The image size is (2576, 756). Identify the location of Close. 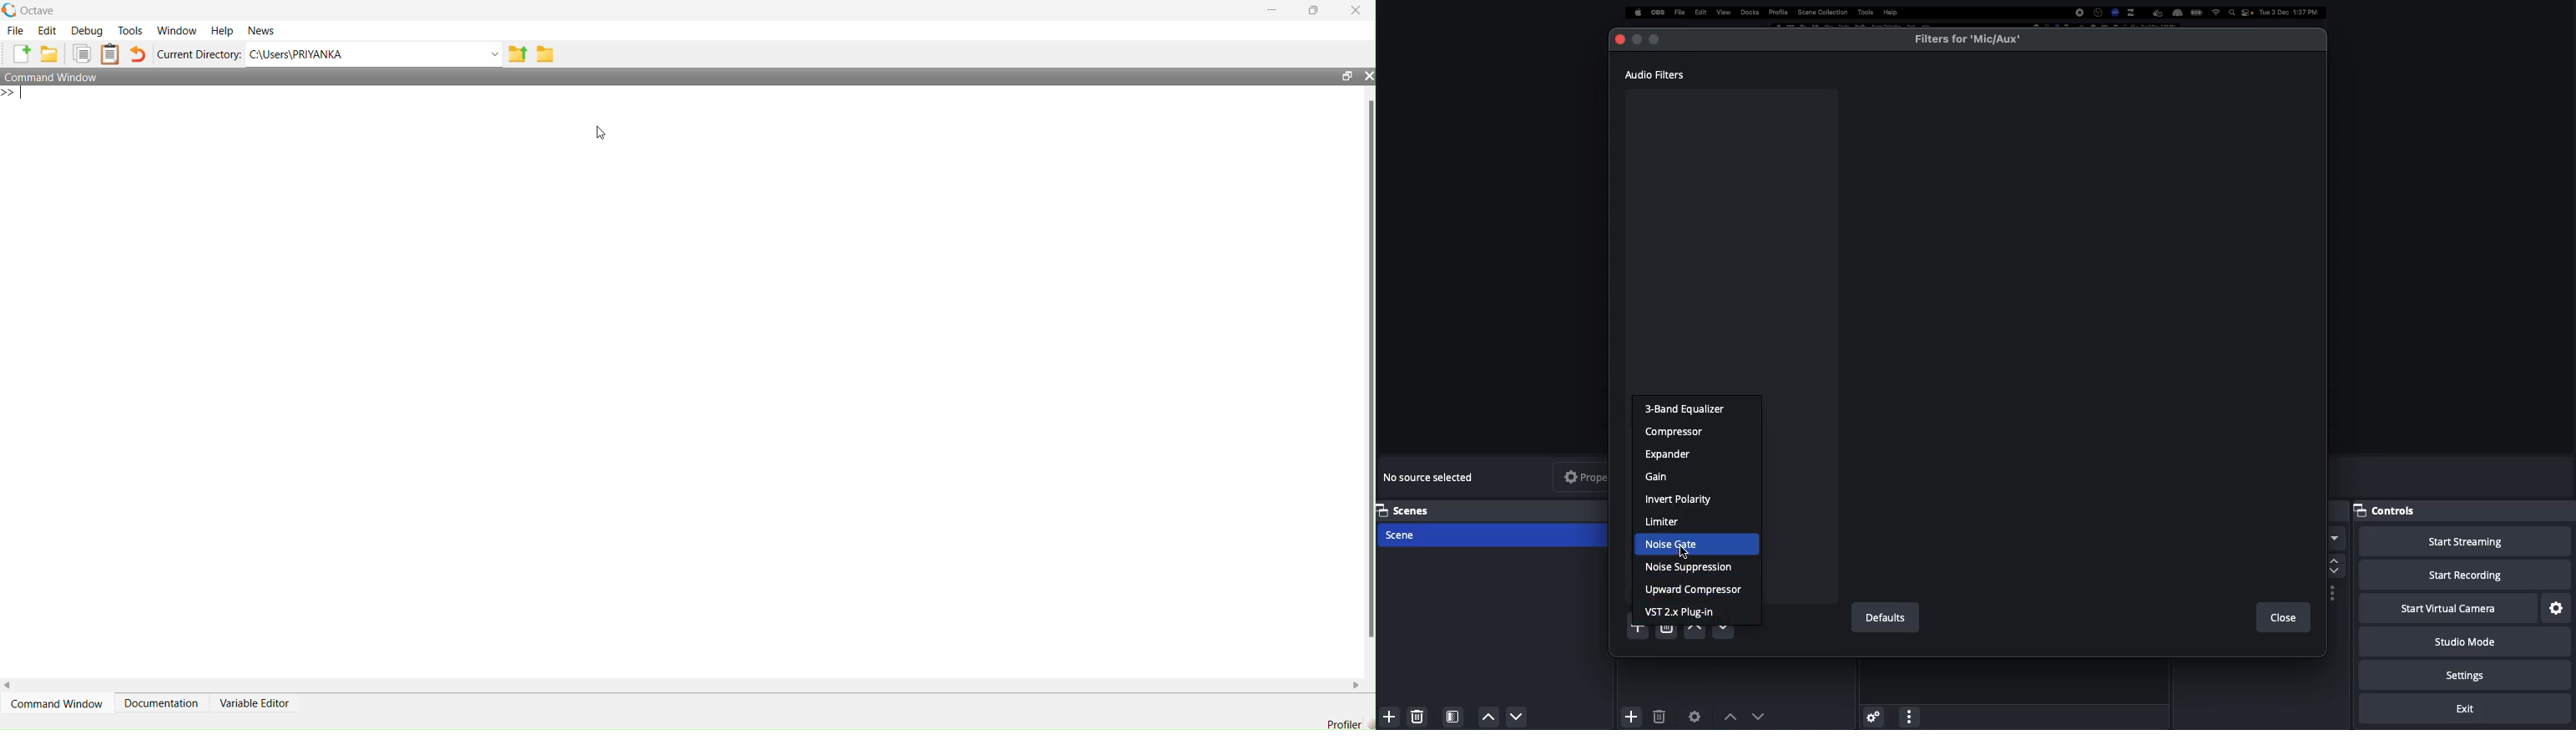
(2282, 618).